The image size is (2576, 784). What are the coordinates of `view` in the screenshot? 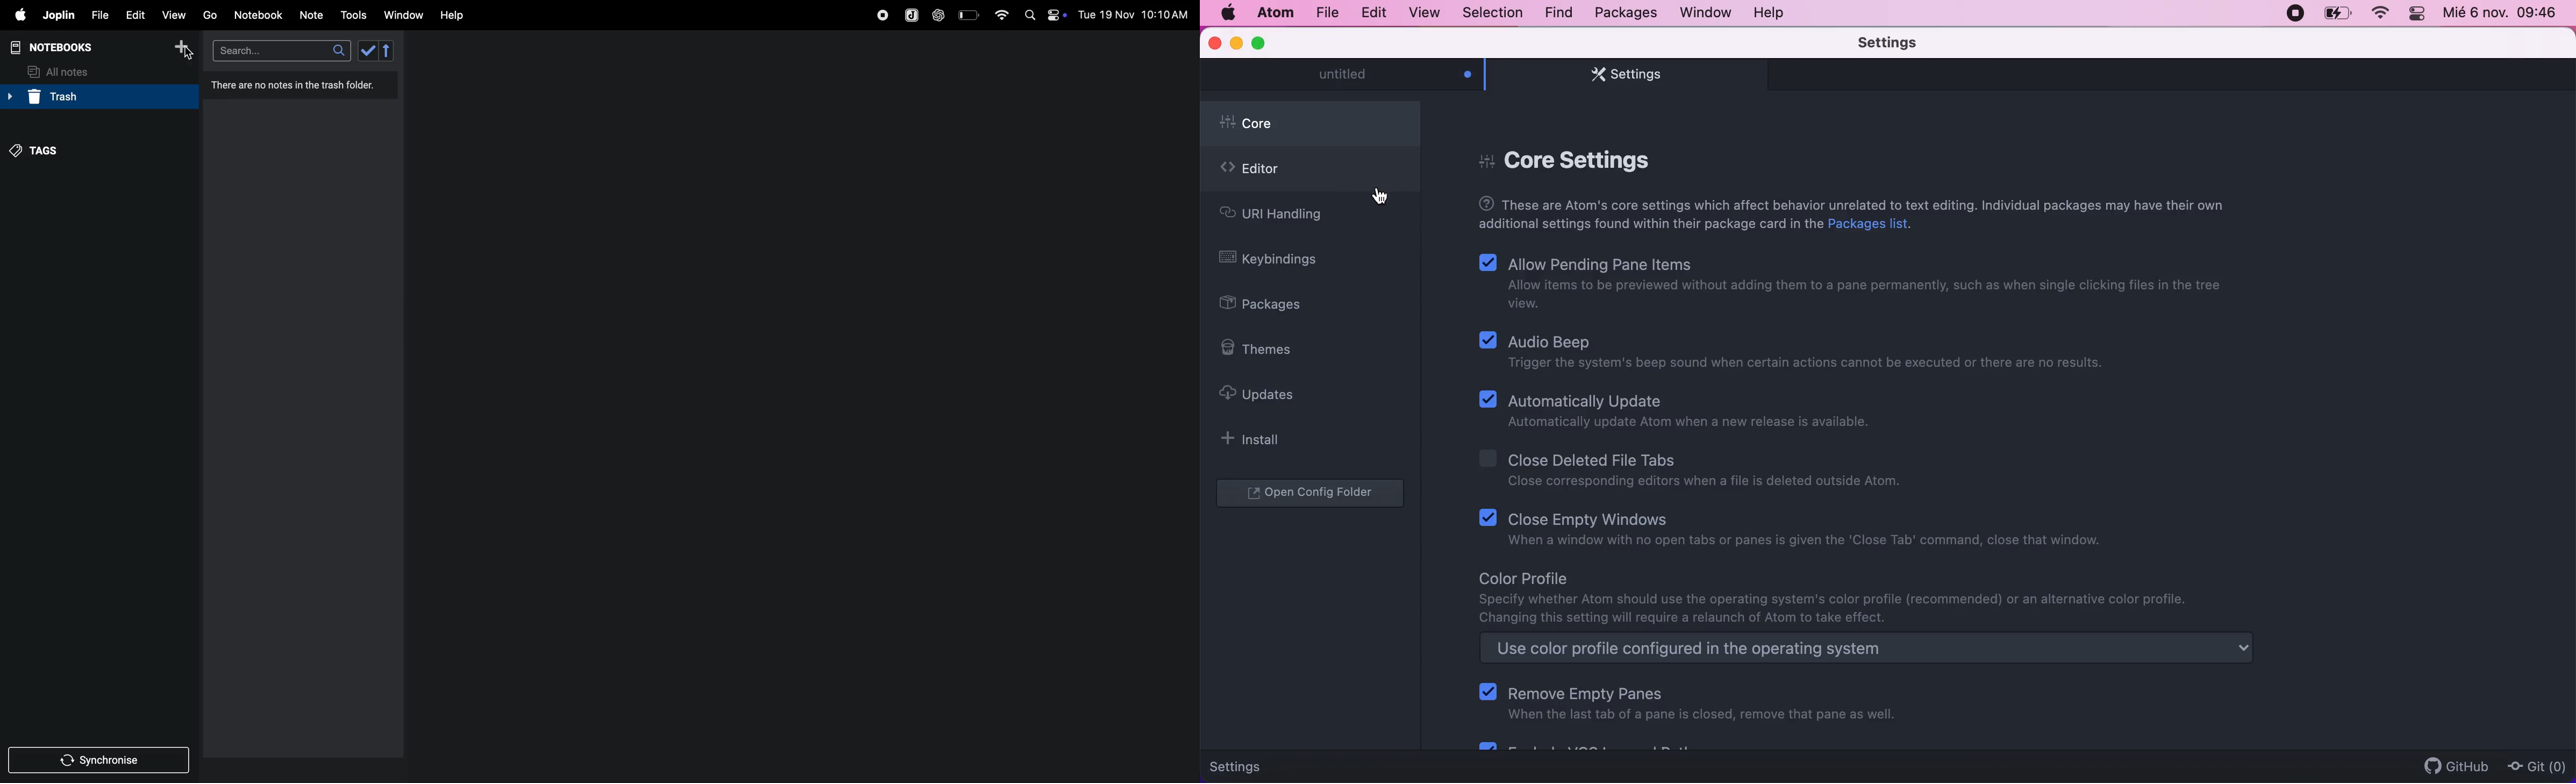 It's located at (176, 14).